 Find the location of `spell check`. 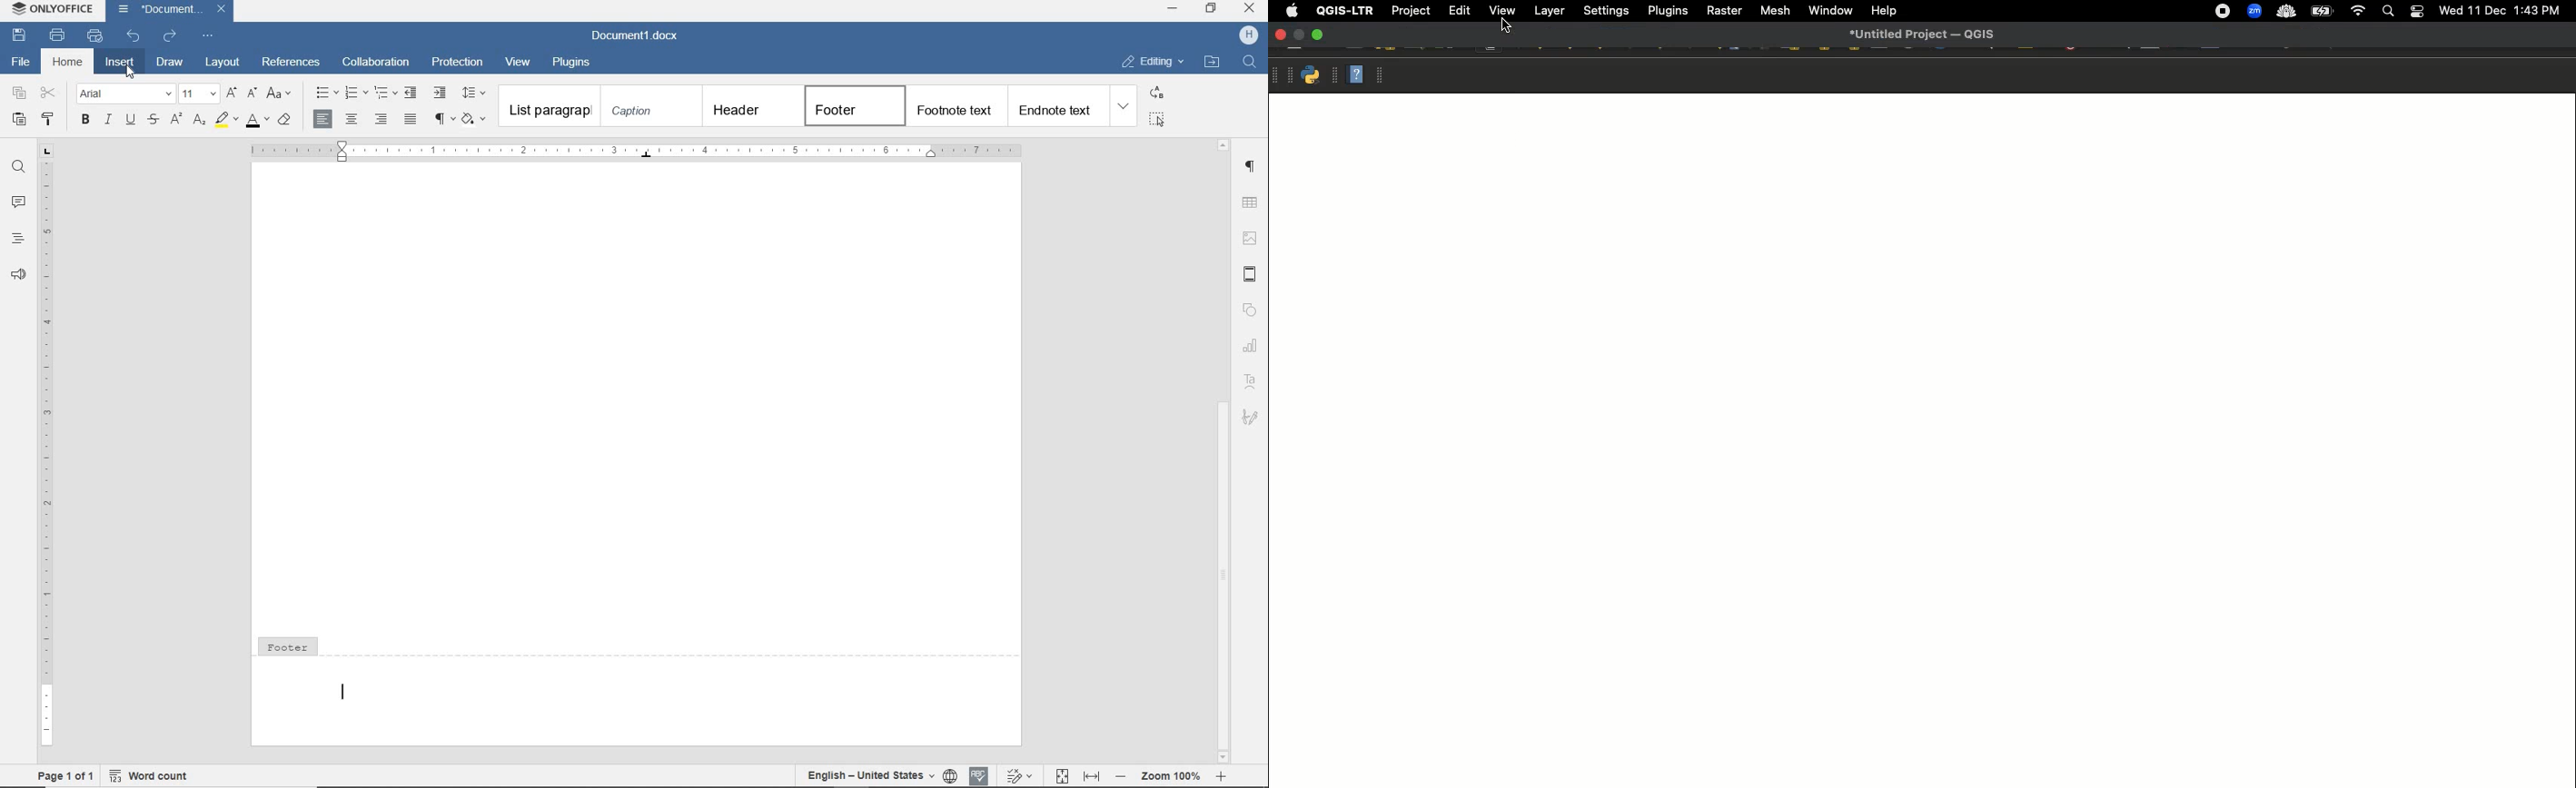

spell check is located at coordinates (980, 777).